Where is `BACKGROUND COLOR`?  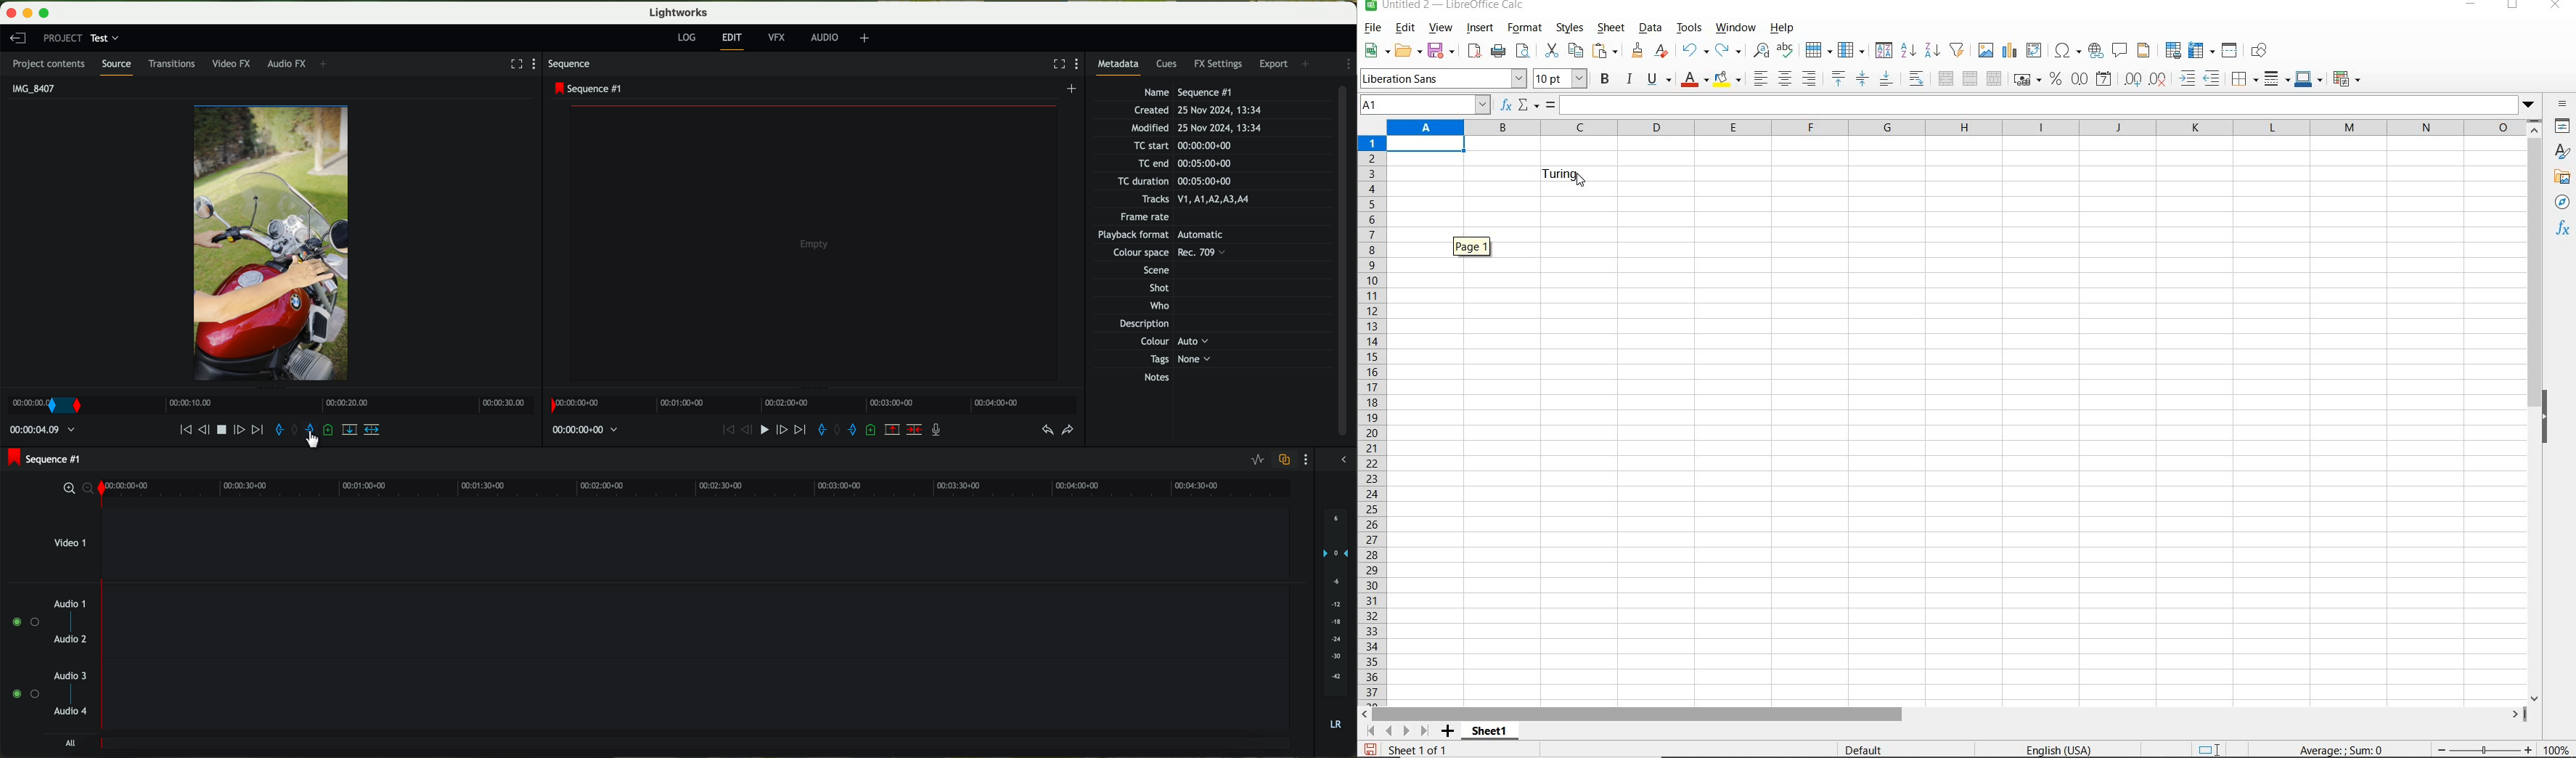 BACKGROUND COLOR is located at coordinates (1730, 79).